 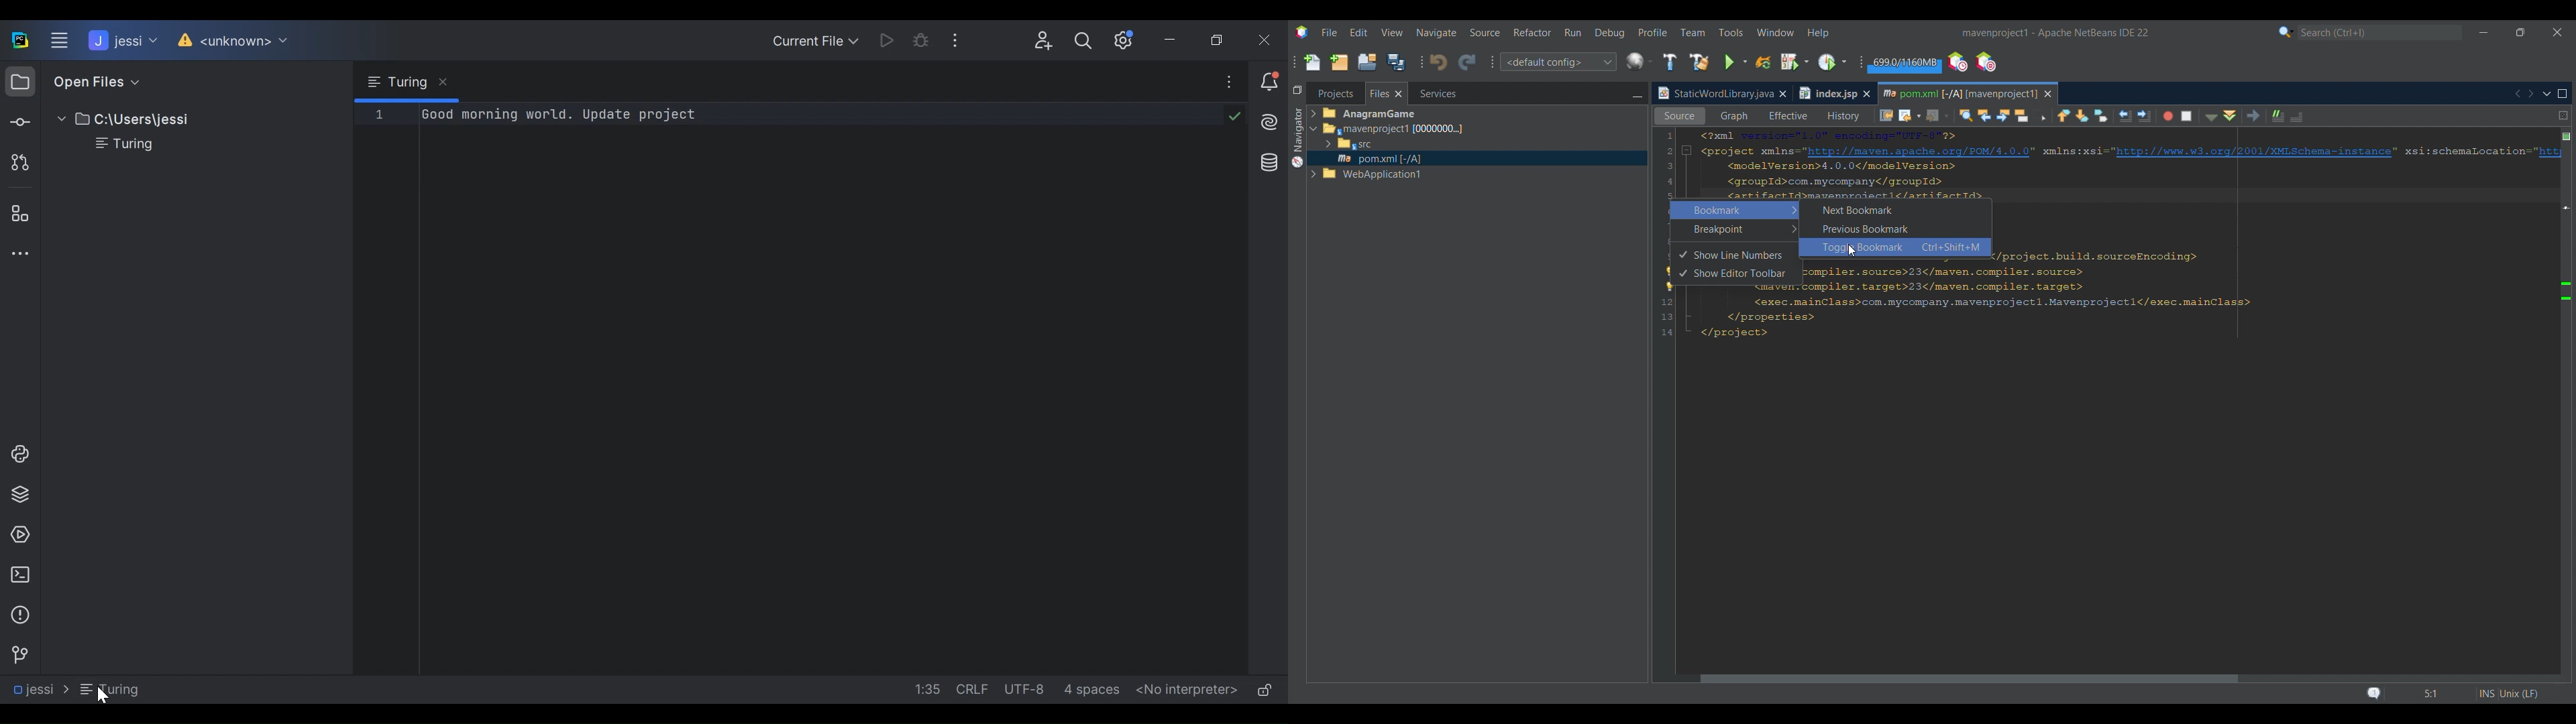 What do you see at coordinates (1175, 40) in the screenshot?
I see `Minimize` at bounding box center [1175, 40].